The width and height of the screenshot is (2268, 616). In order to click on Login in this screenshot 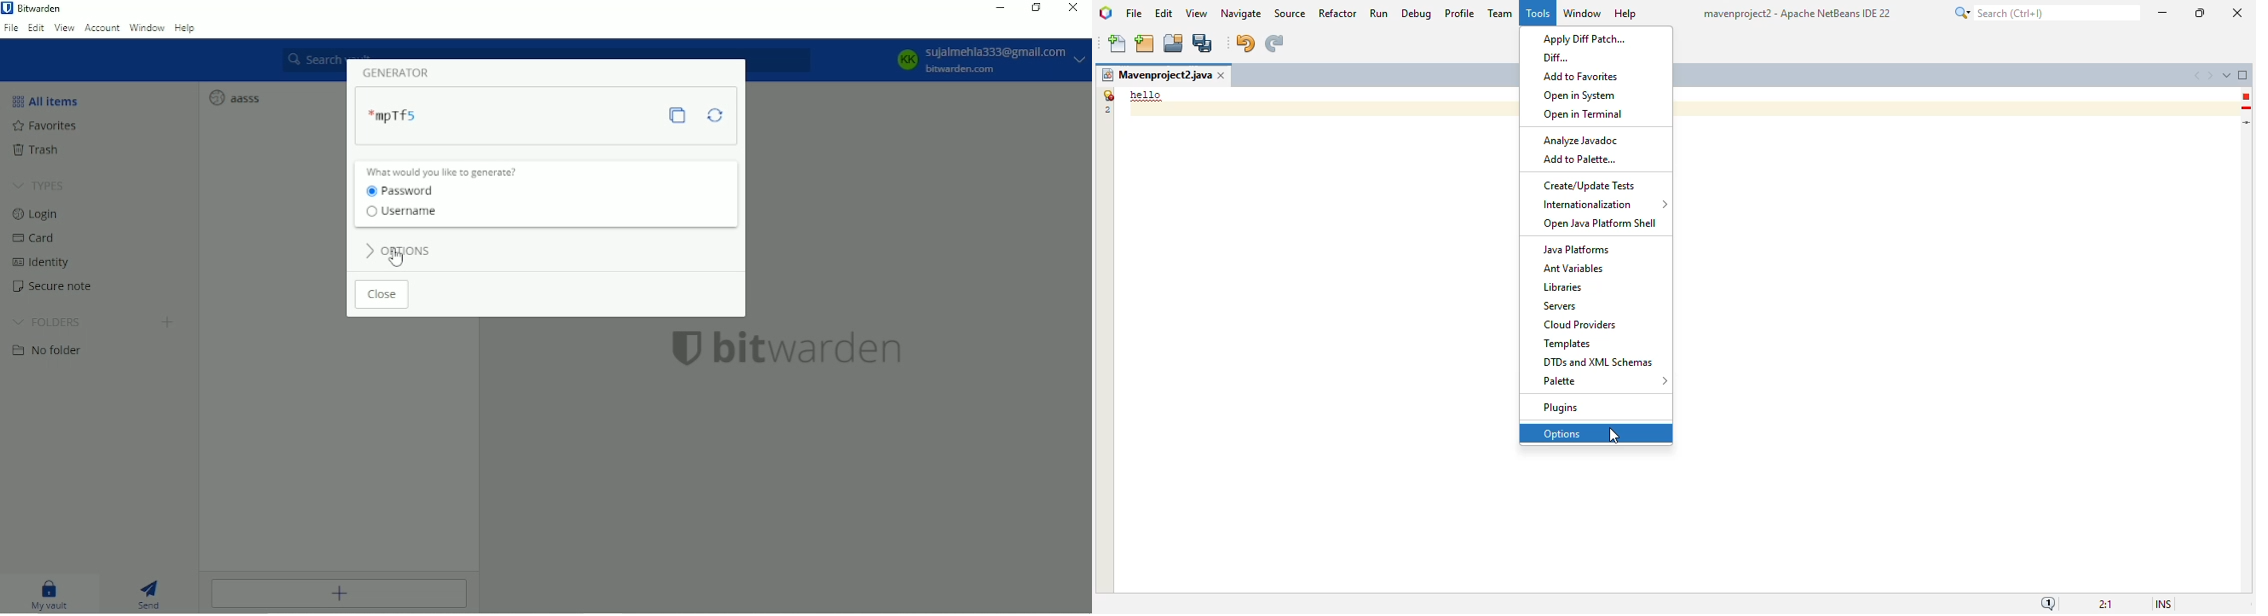, I will do `click(37, 213)`.